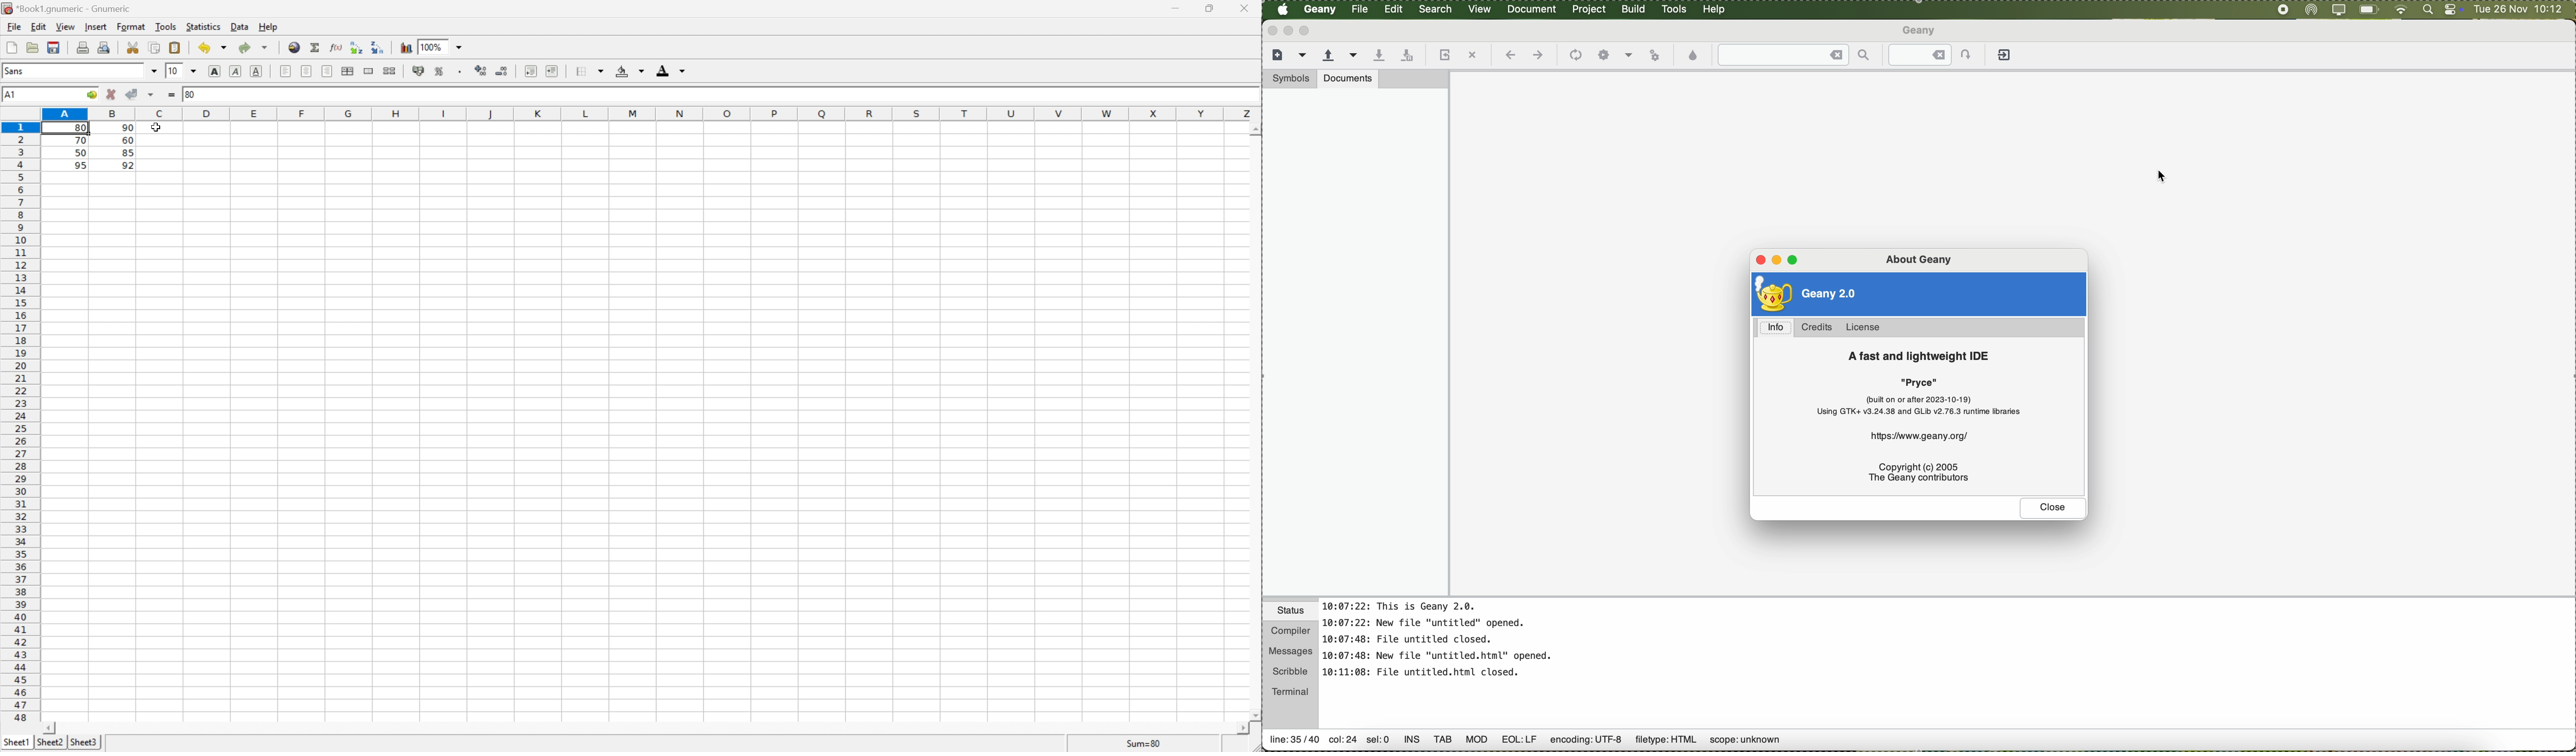 The height and width of the screenshot is (756, 2576). Describe the element at coordinates (1356, 343) in the screenshot. I see `side bar` at that location.